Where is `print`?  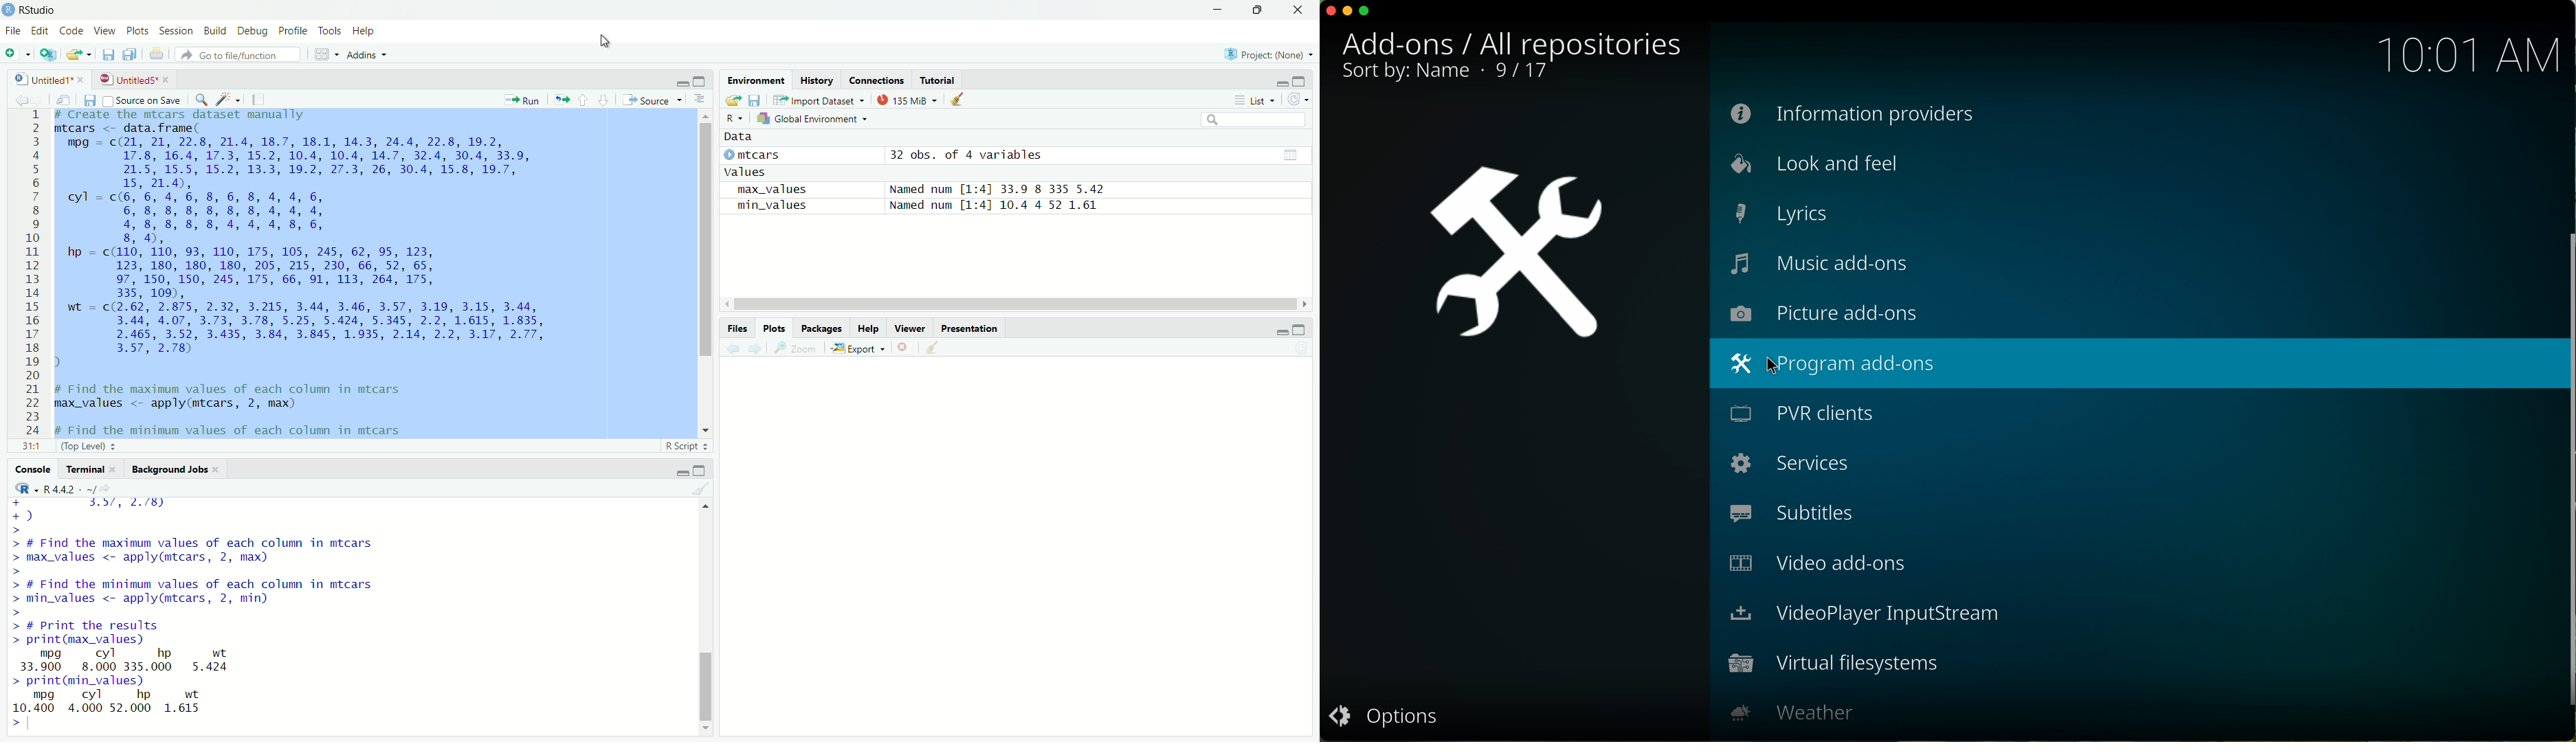
print is located at coordinates (156, 54).